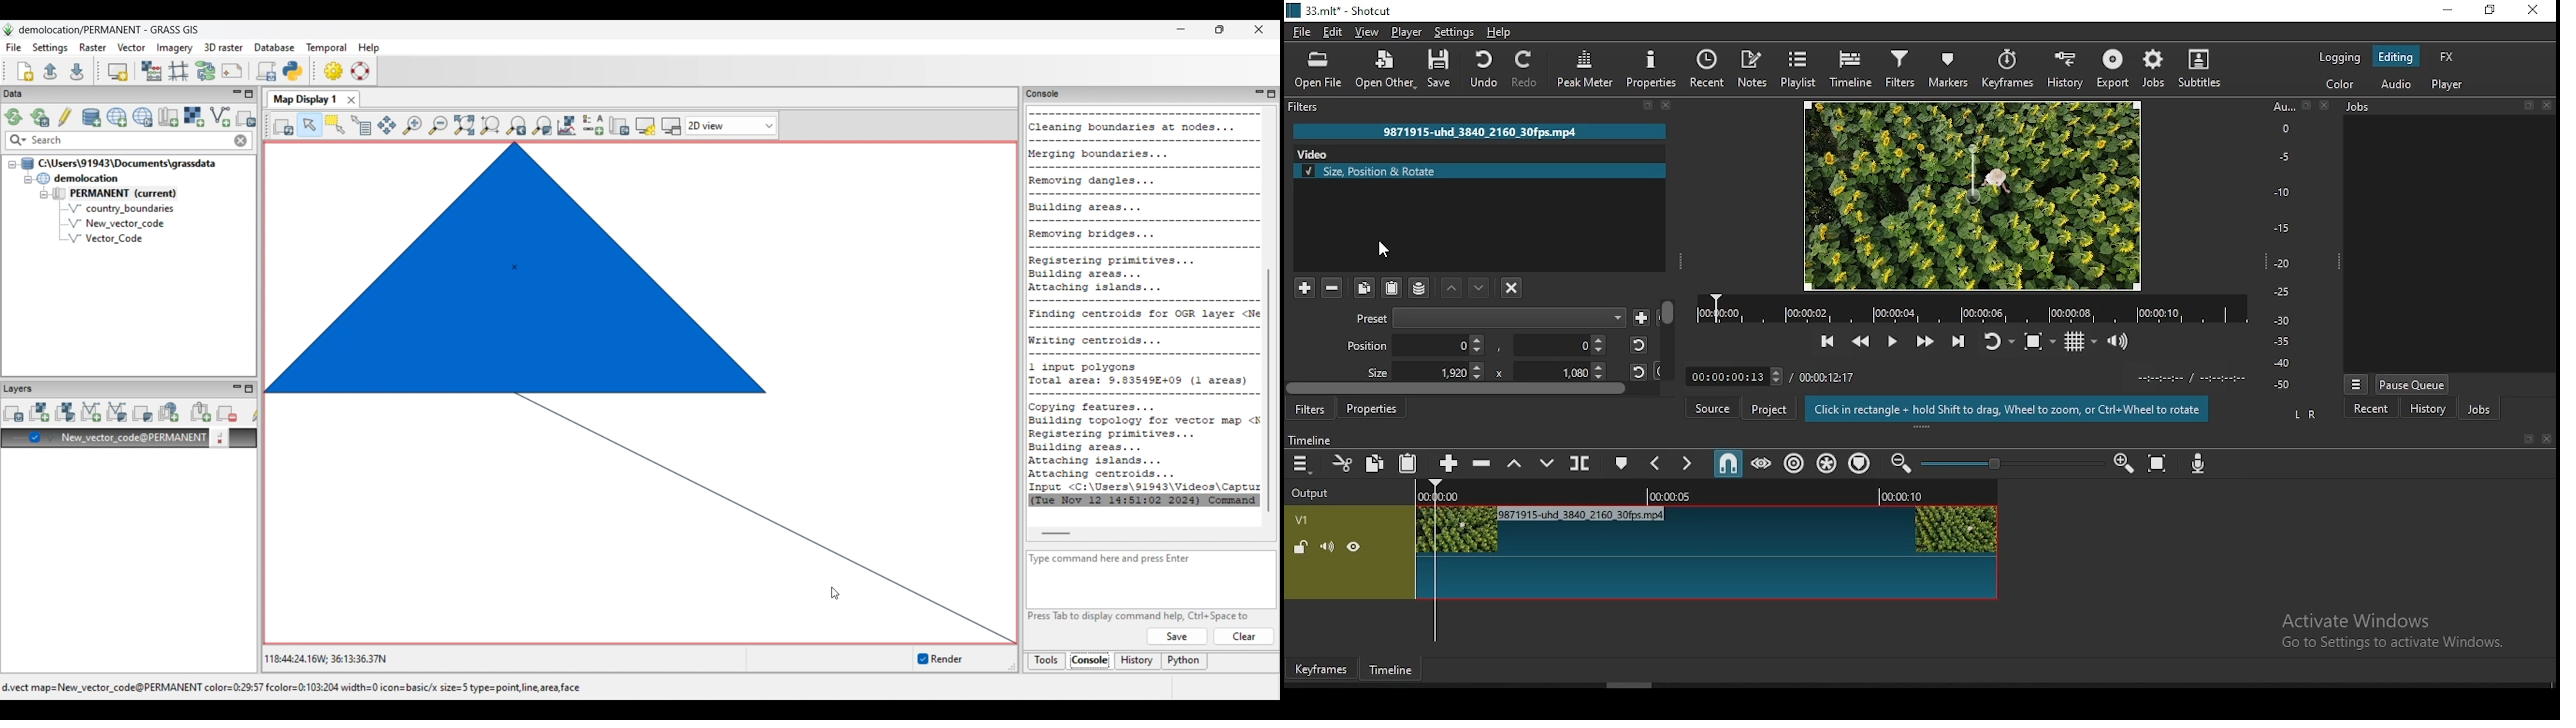 The height and width of the screenshot is (728, 2576). What do you see at coordinates (1383, 71) in the screenshot?
I see `open other` at bounding box center [1383, 71].